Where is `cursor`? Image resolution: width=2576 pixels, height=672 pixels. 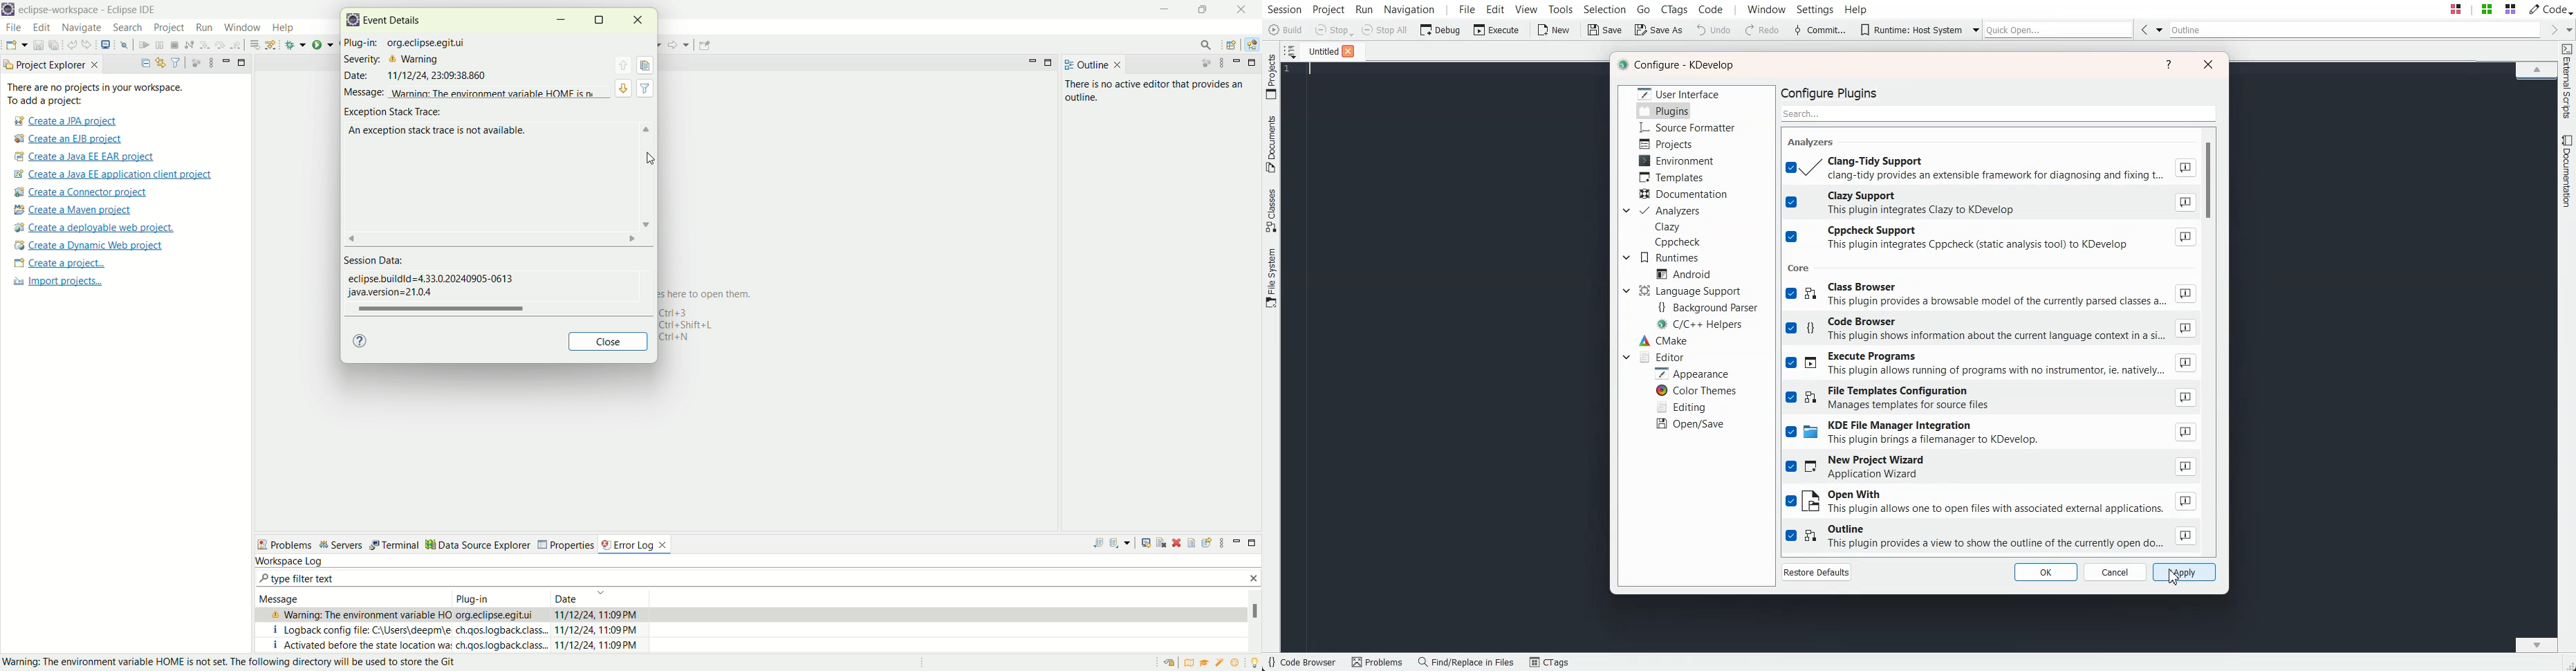
cursor is located at coordinates (645, 161).